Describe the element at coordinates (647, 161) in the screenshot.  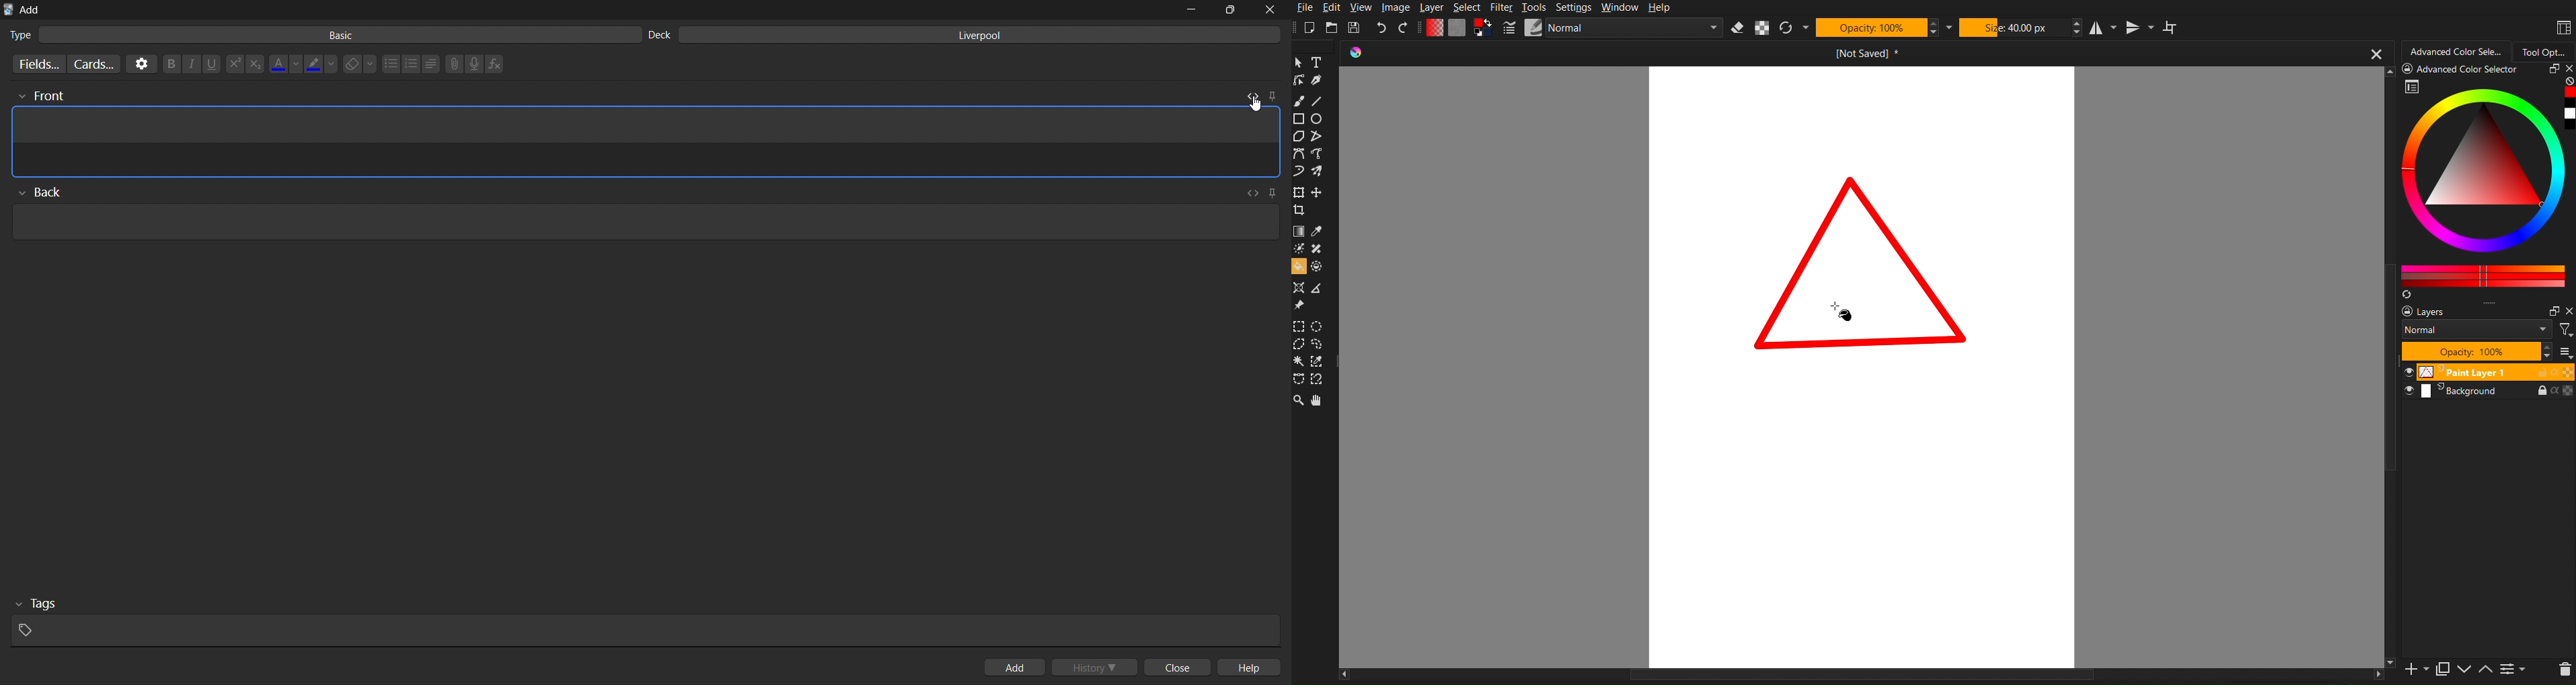
I see `html editor` at that location.